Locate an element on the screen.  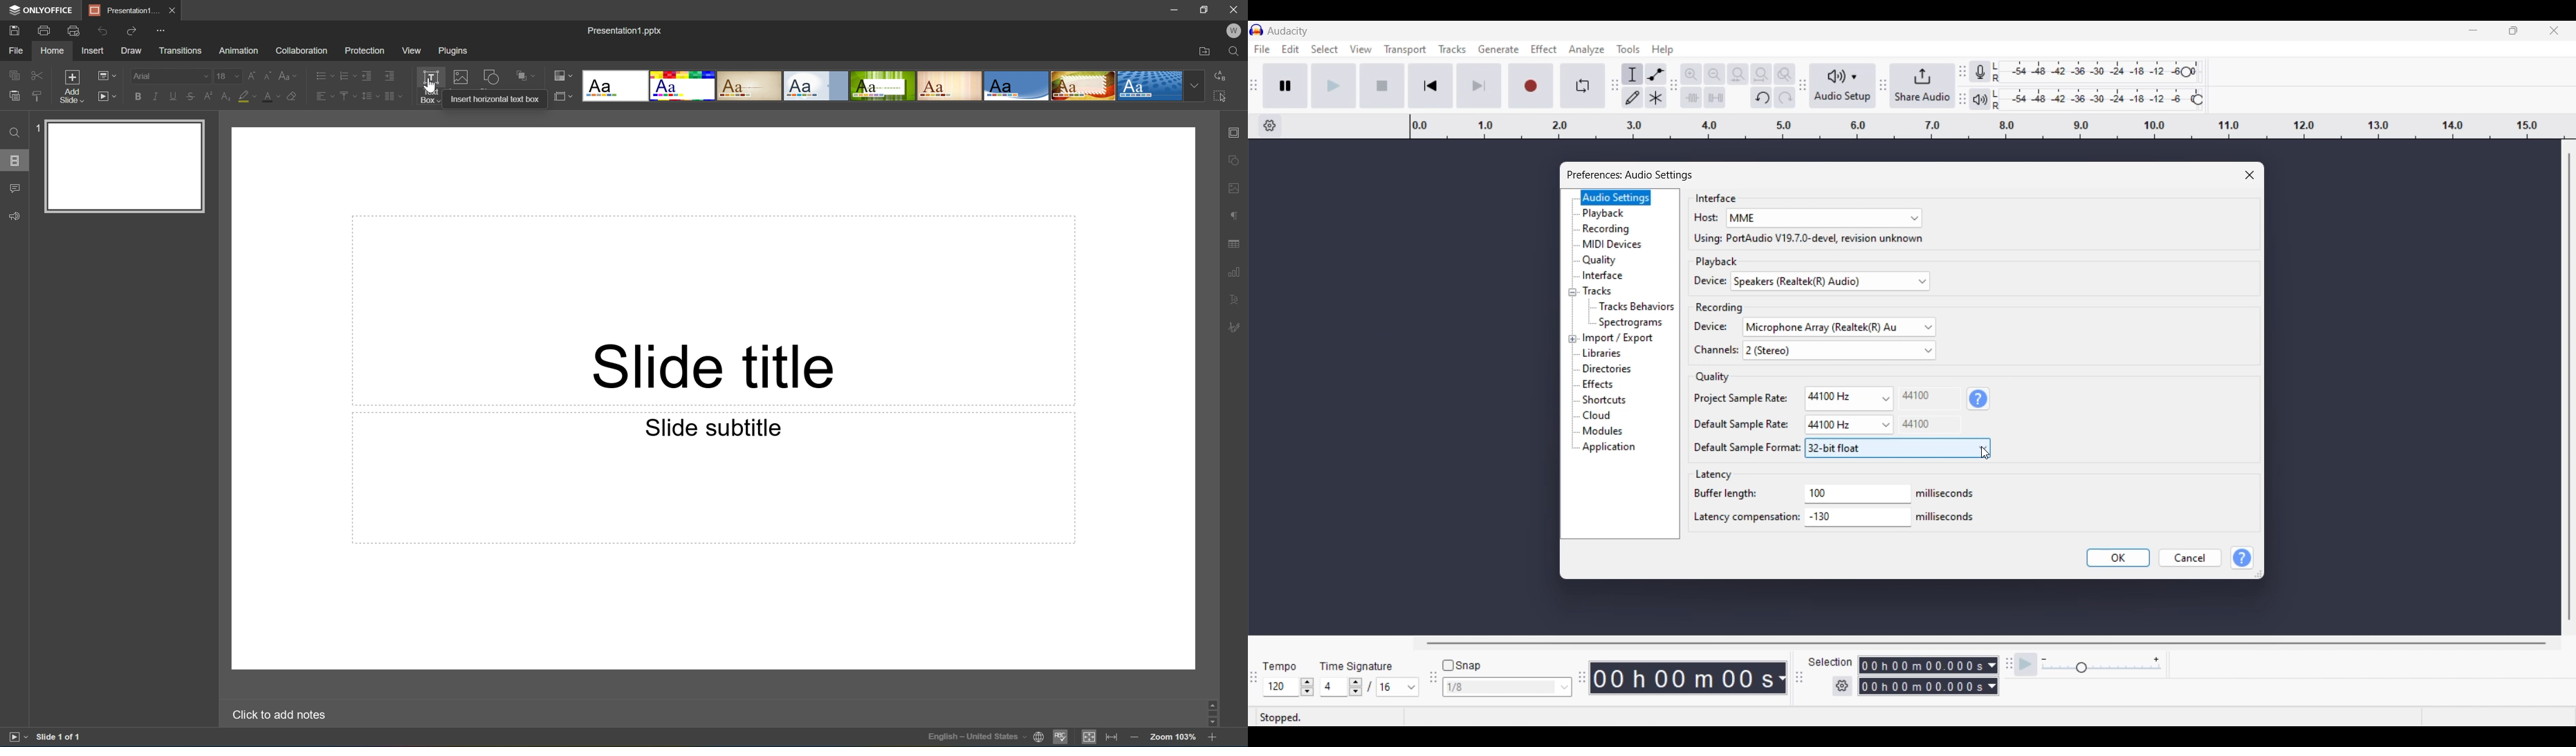
Scroll Down is located at coordinates (1212, 723).